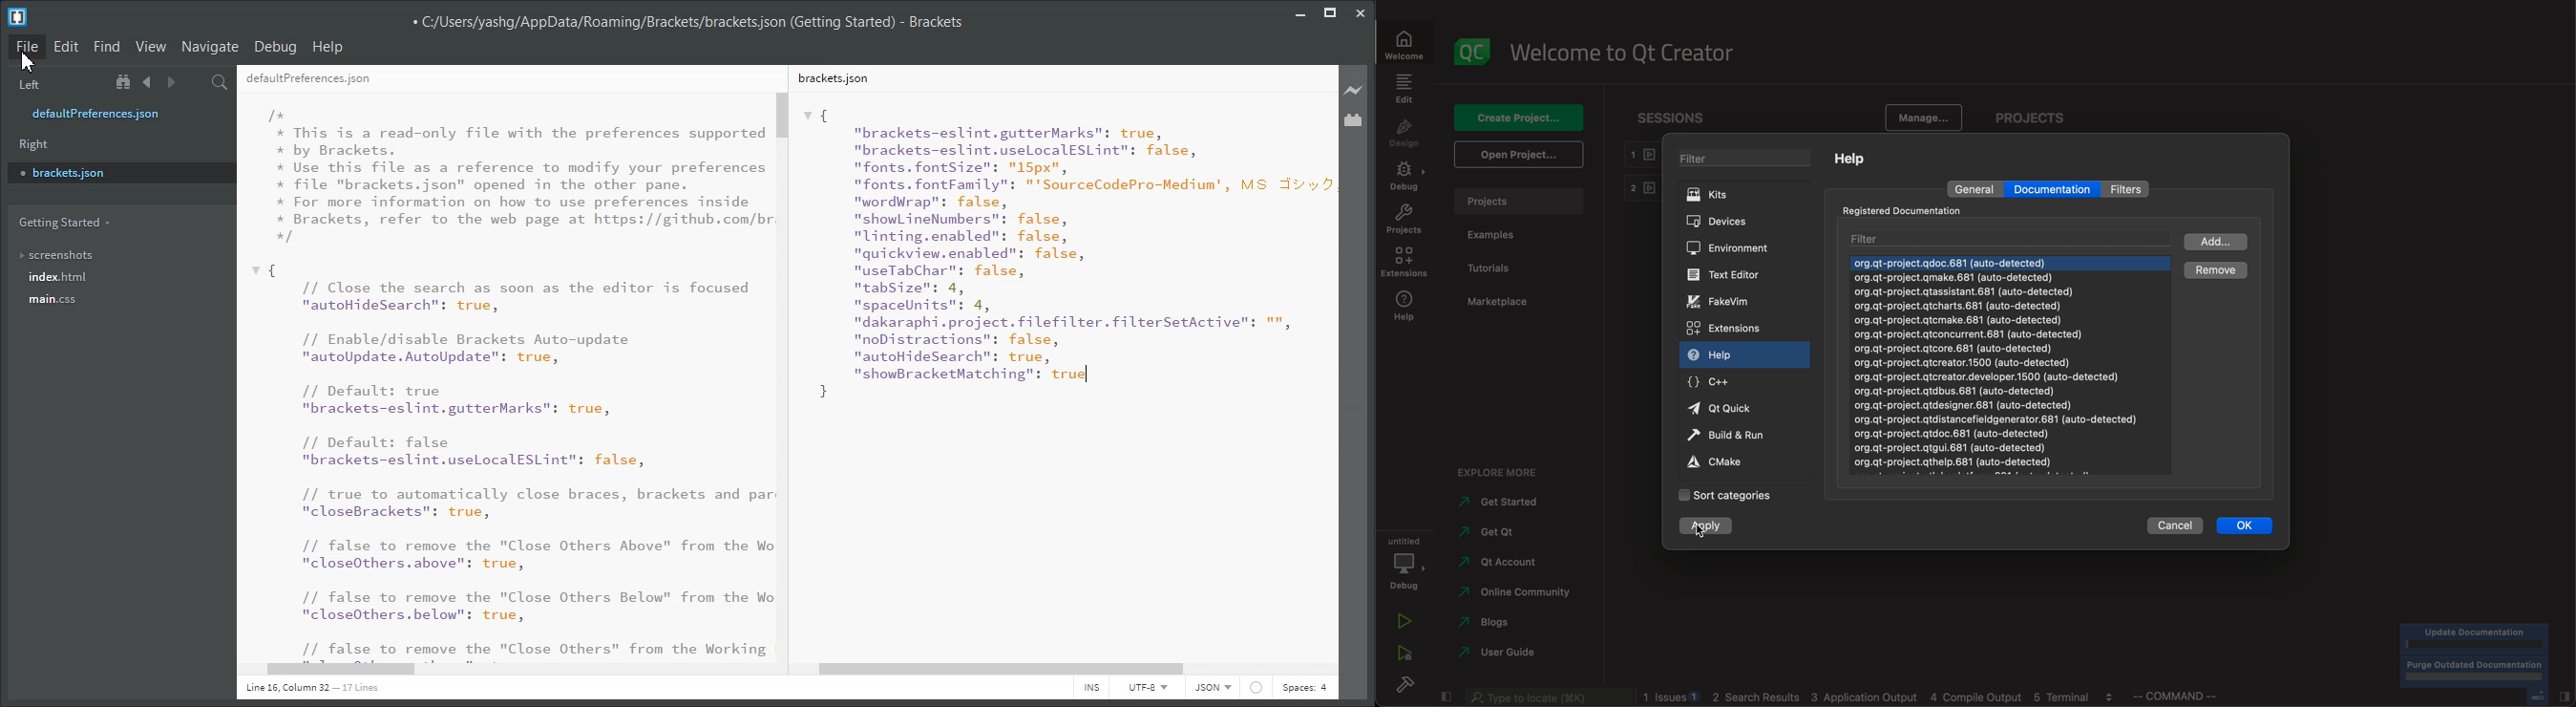 The height and width of the screenshot is (728, 2576). Describe the element at coordinates (1300, 11) in the screenshot. I see `Minimize` at that location.